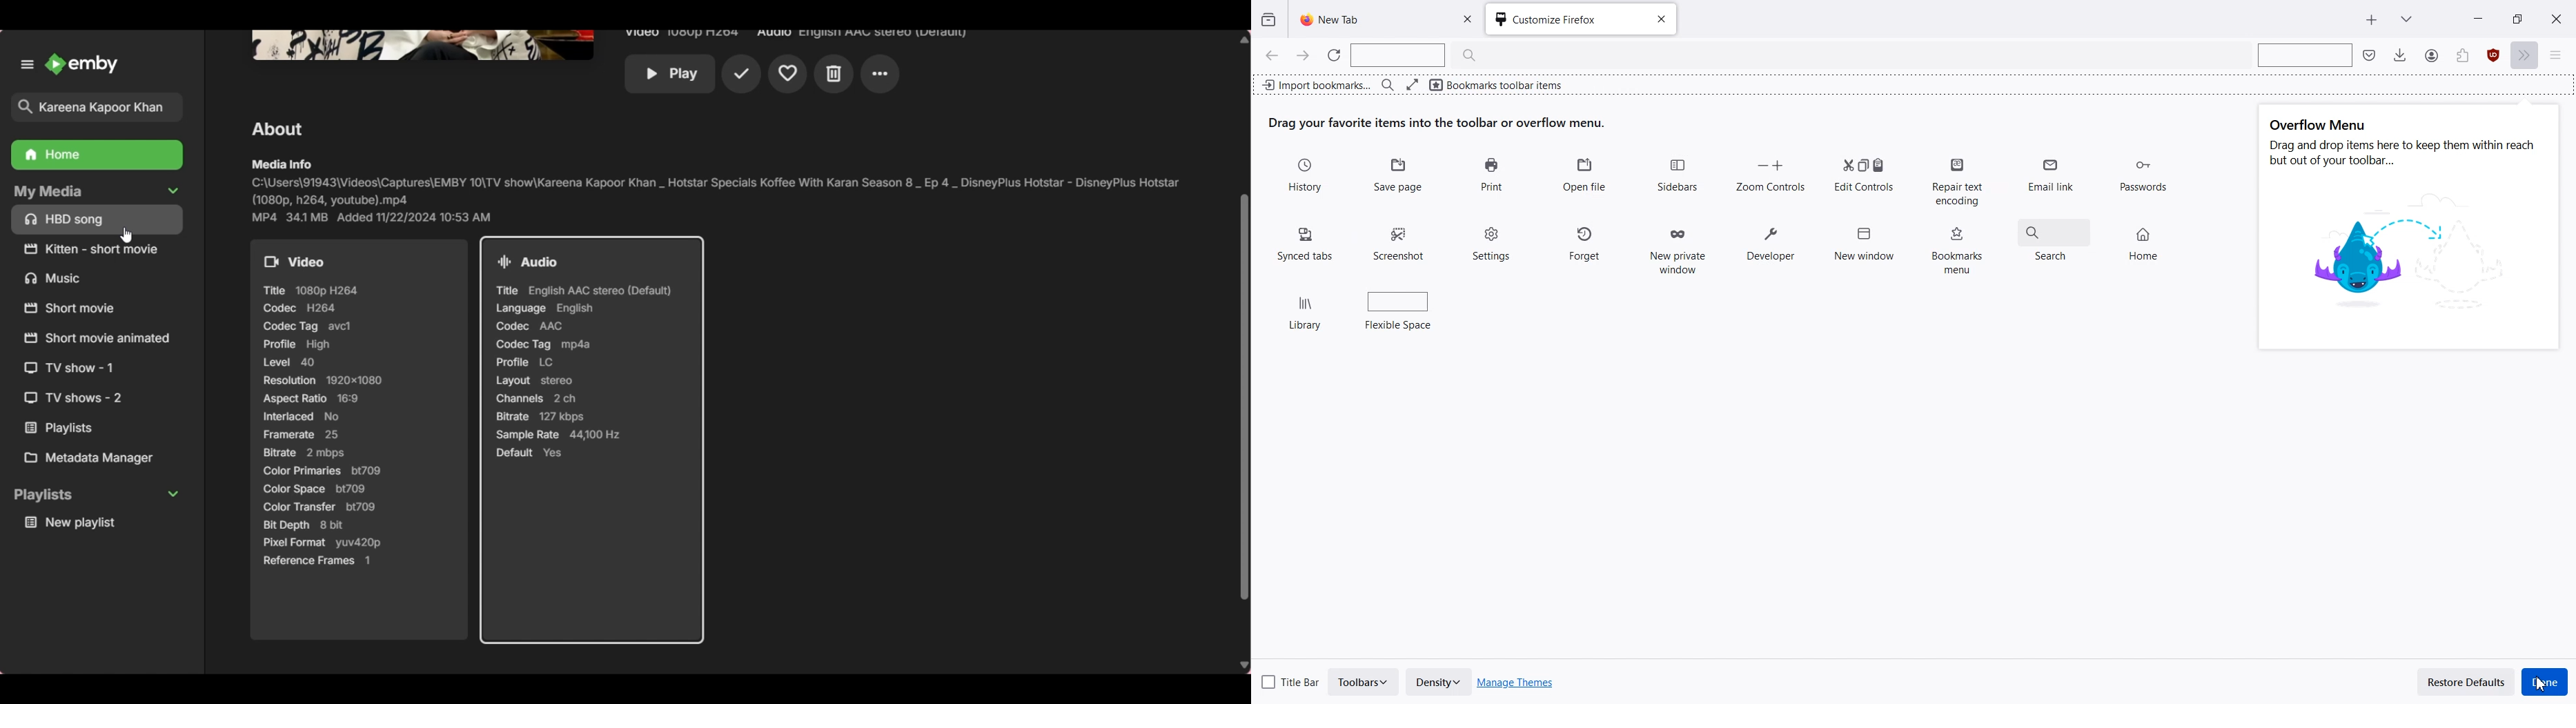  Describe the element at coordinates (1864, 173) in the screenshot. I see `Edit Controls` at that location.